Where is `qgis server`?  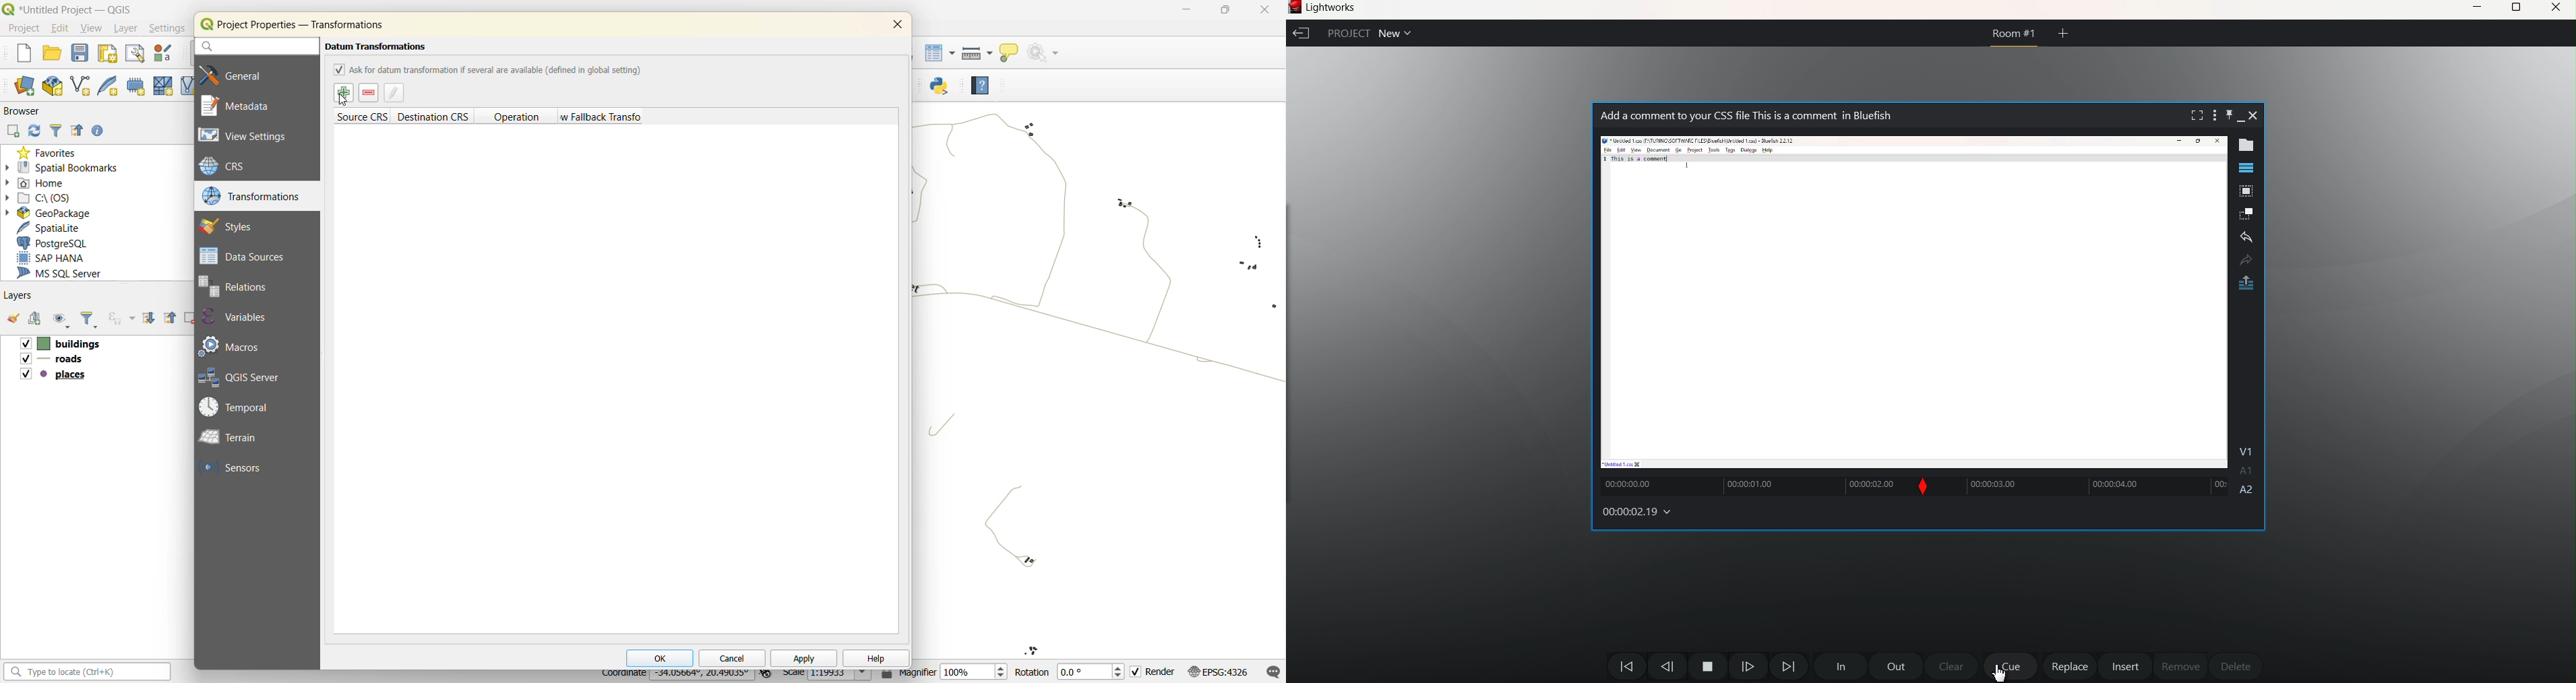 qgis server is located at coordinates (251, 376).